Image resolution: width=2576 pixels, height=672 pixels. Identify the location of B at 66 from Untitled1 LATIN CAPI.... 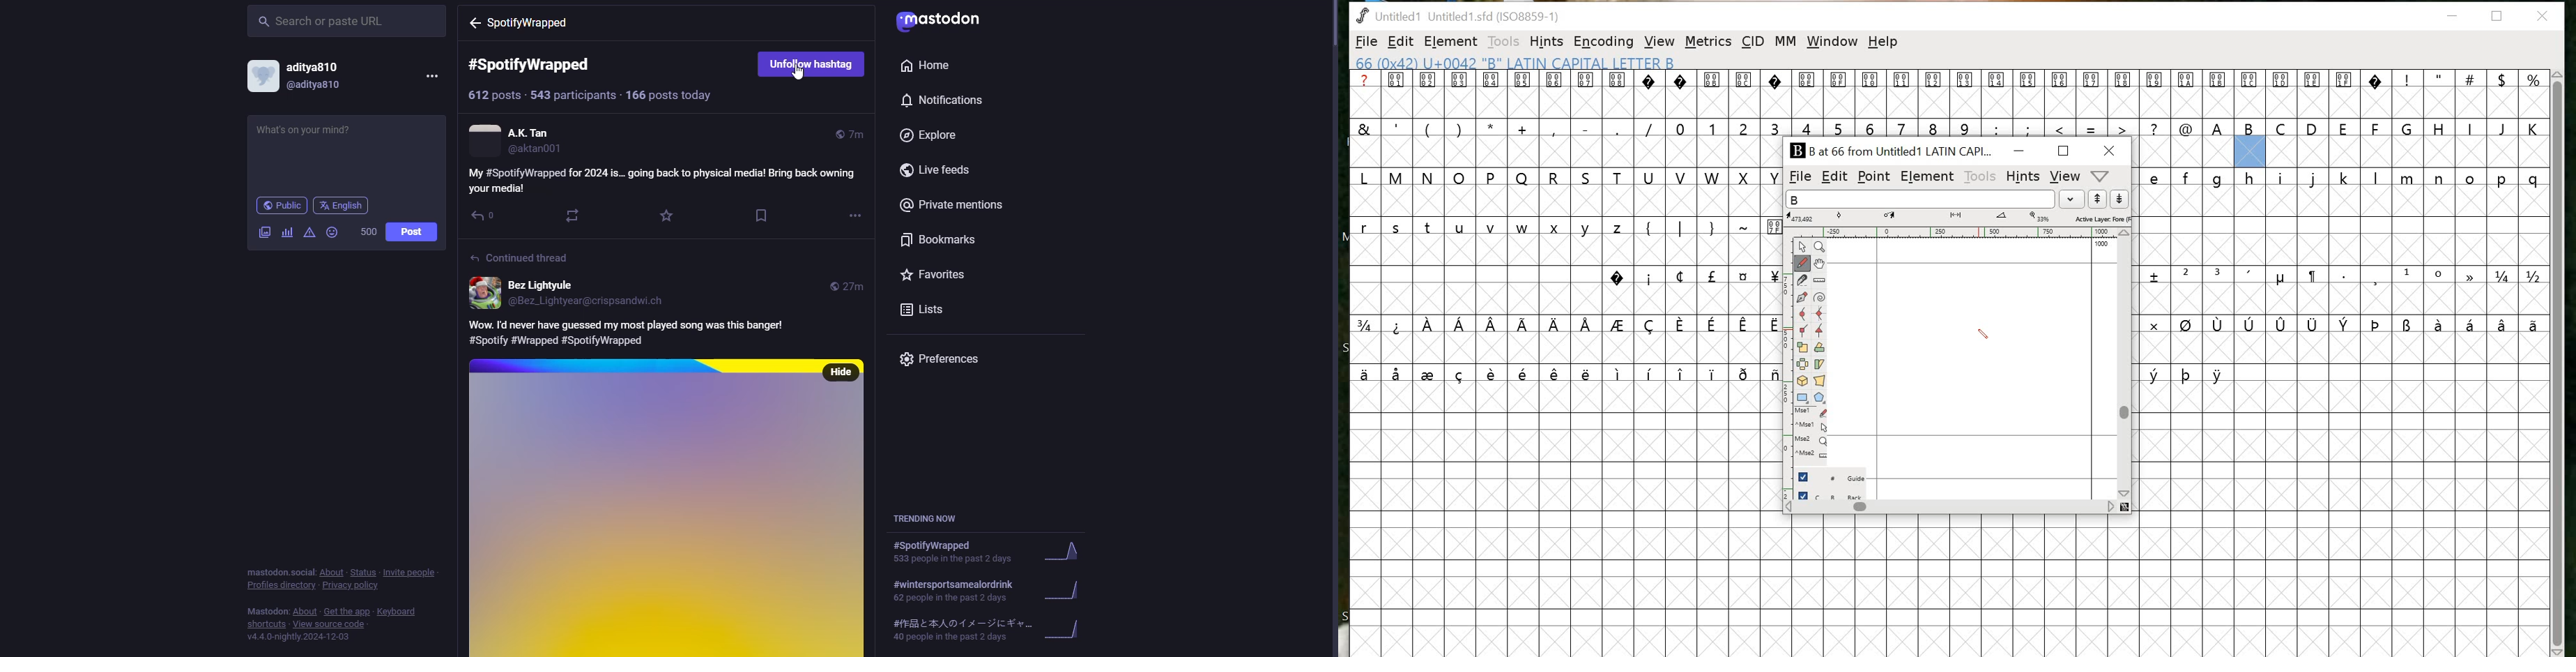
(1891, 149).